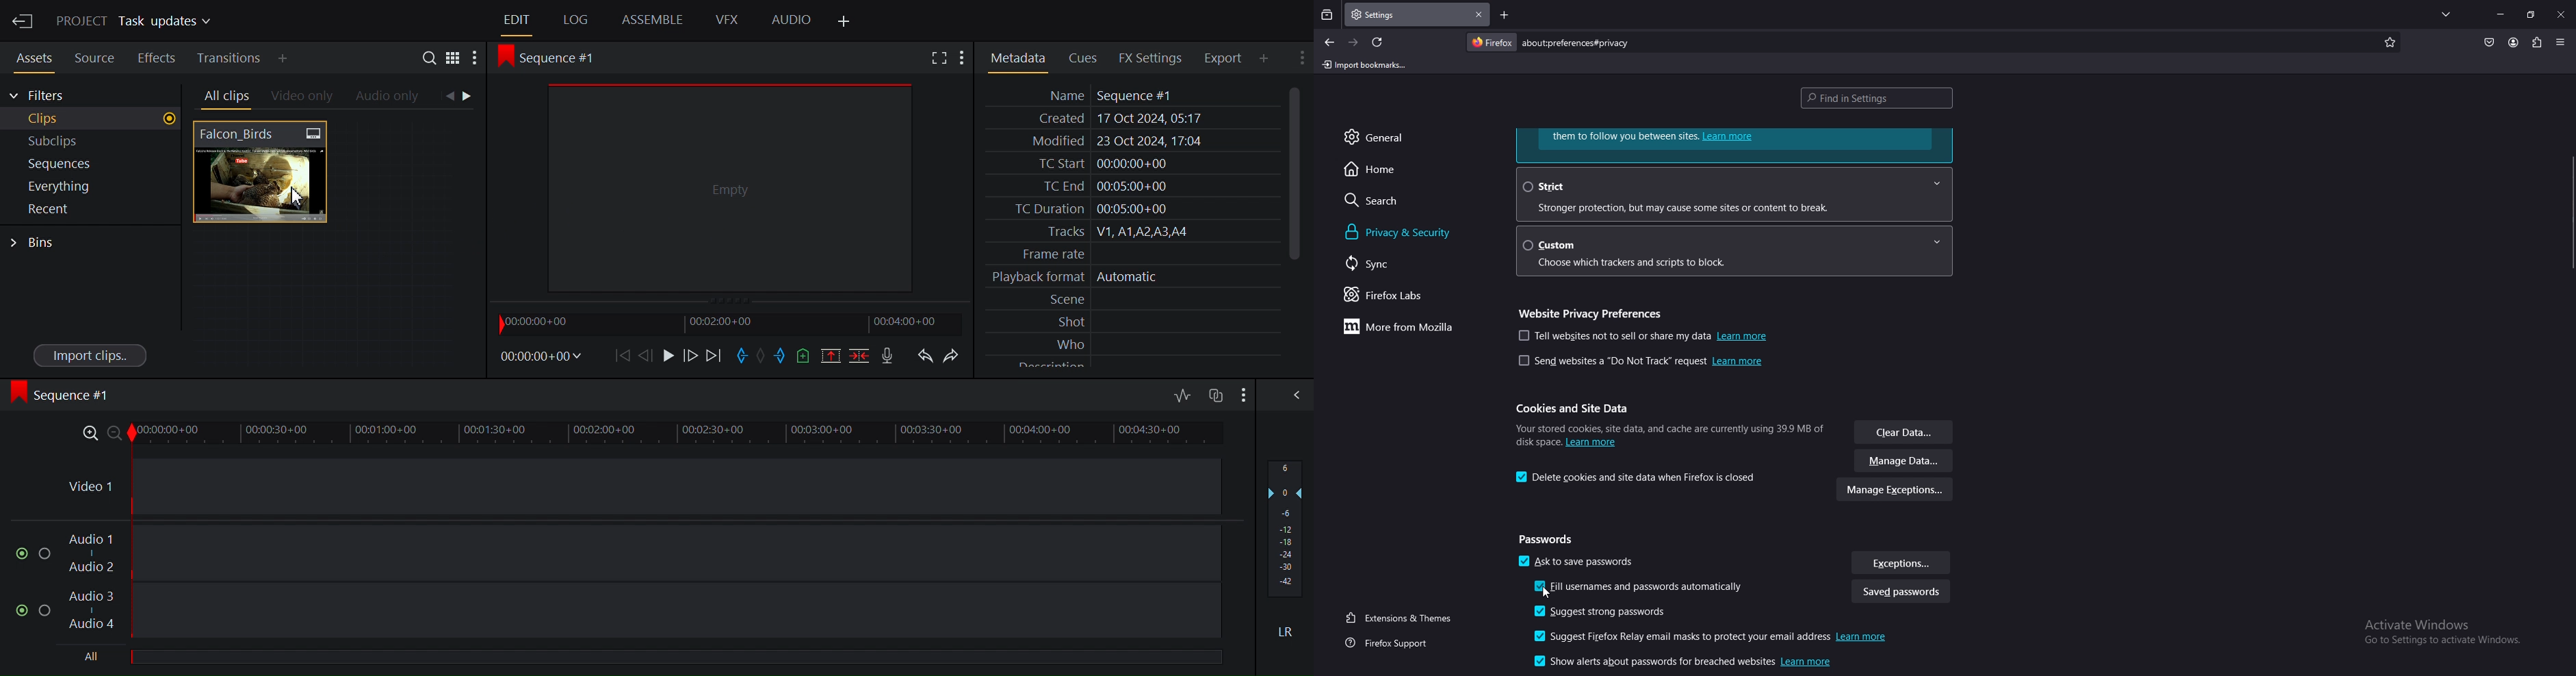 The height and width of the screenshot is (700, 2576). What do you see at coordinates (642, 486) in the screenshot?
I see `Video Track` at bounding box center [642, 486].